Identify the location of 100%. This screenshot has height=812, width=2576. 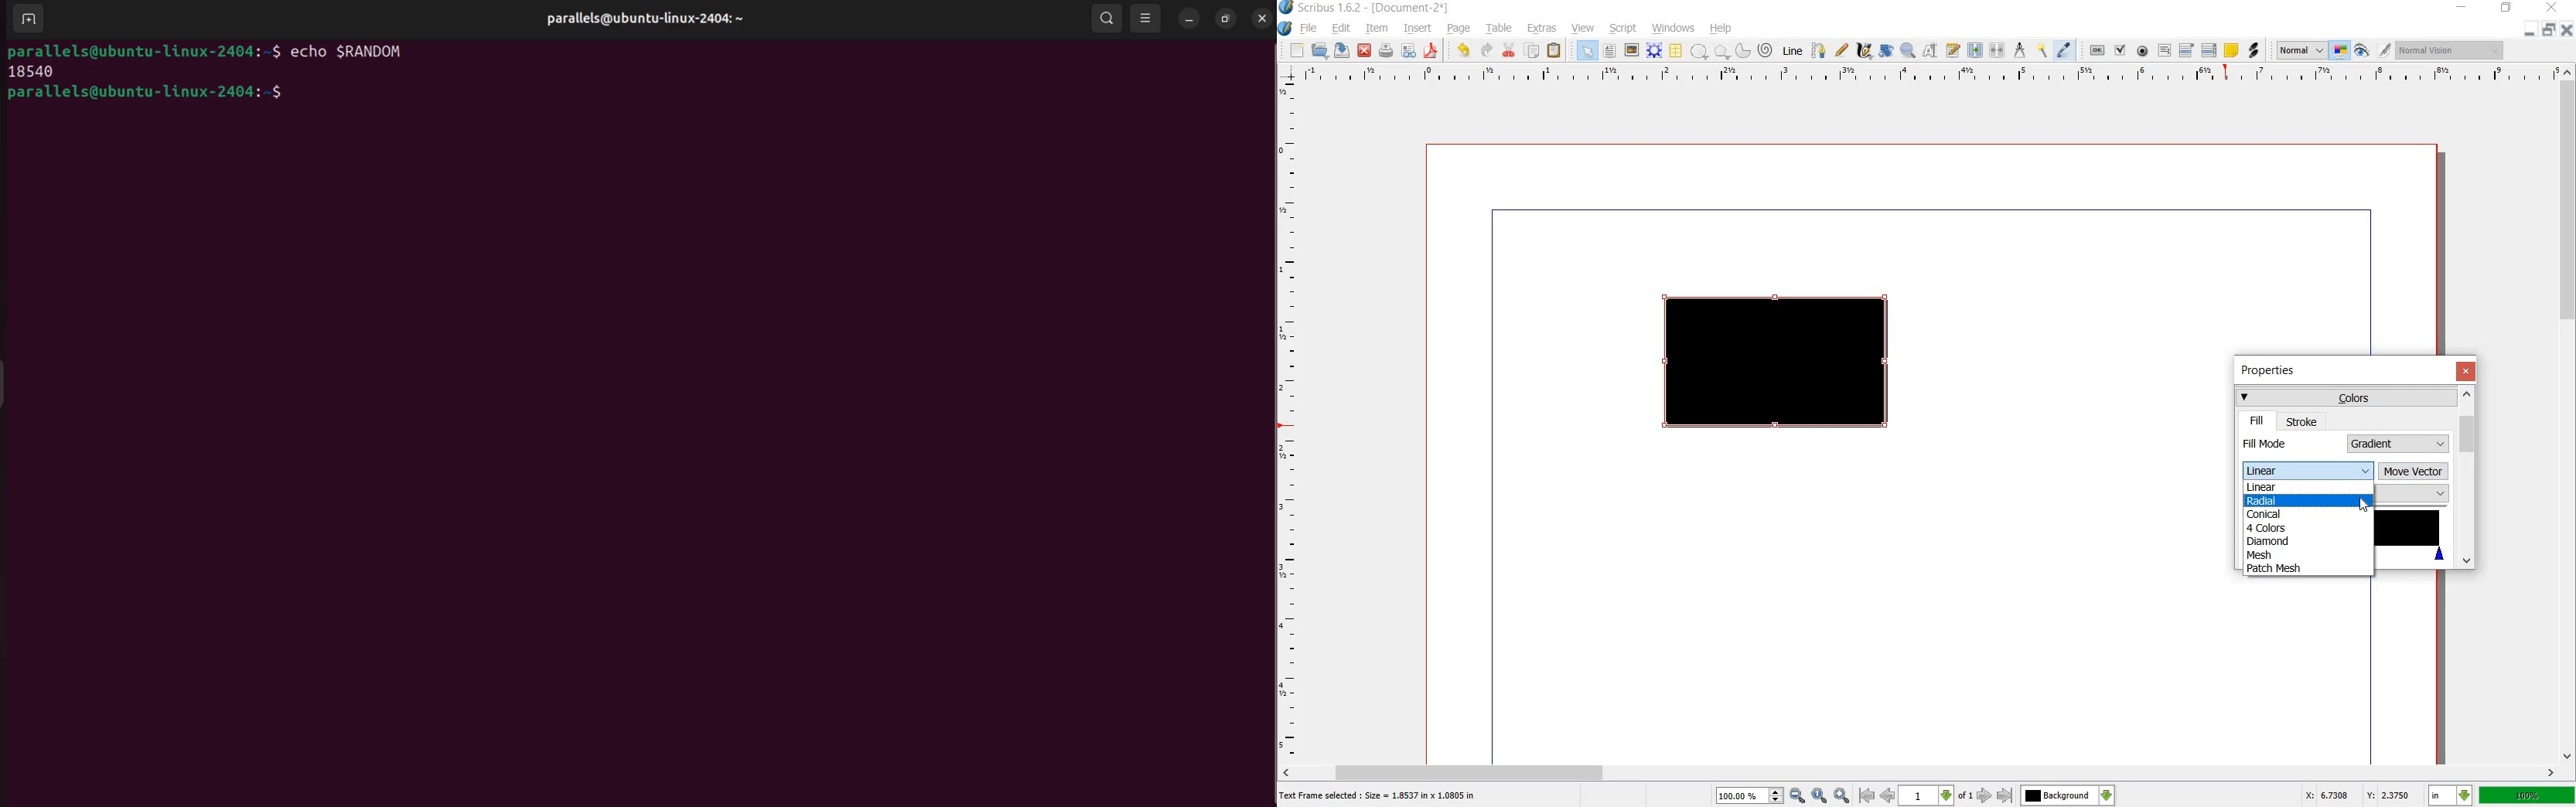
(2527, 795).